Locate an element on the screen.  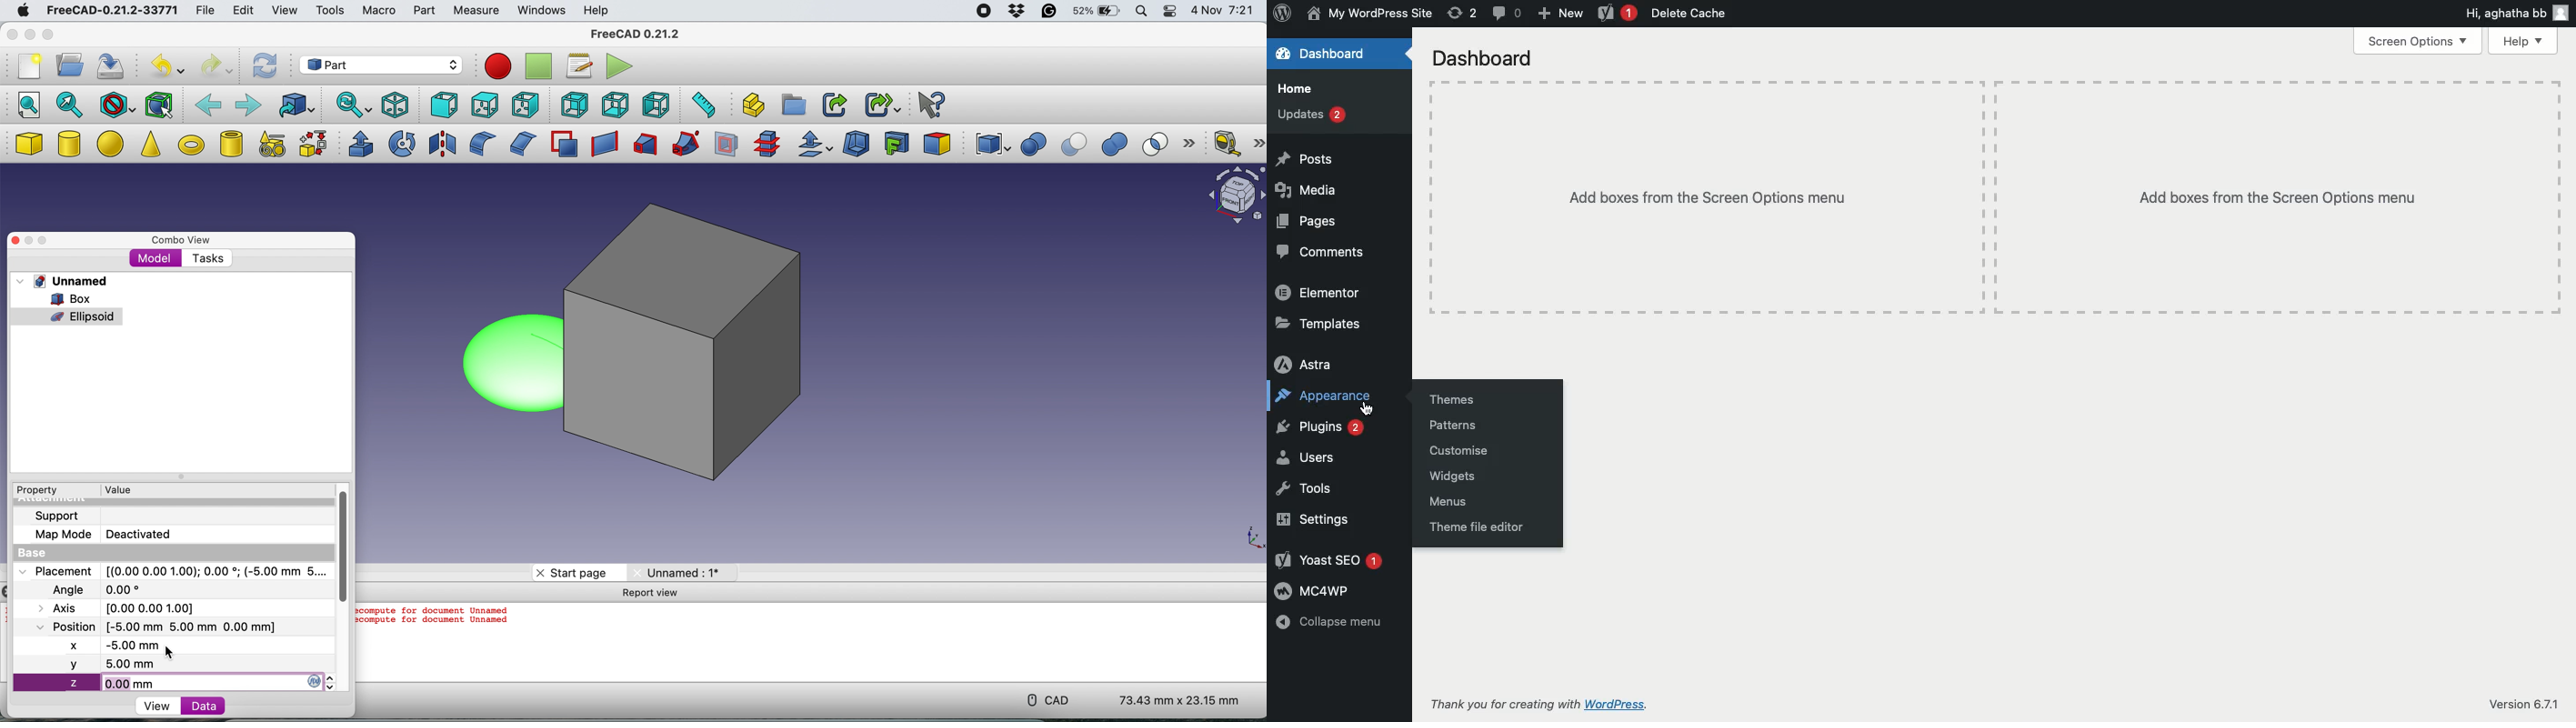
cross section is located at coordinates (767, 145).